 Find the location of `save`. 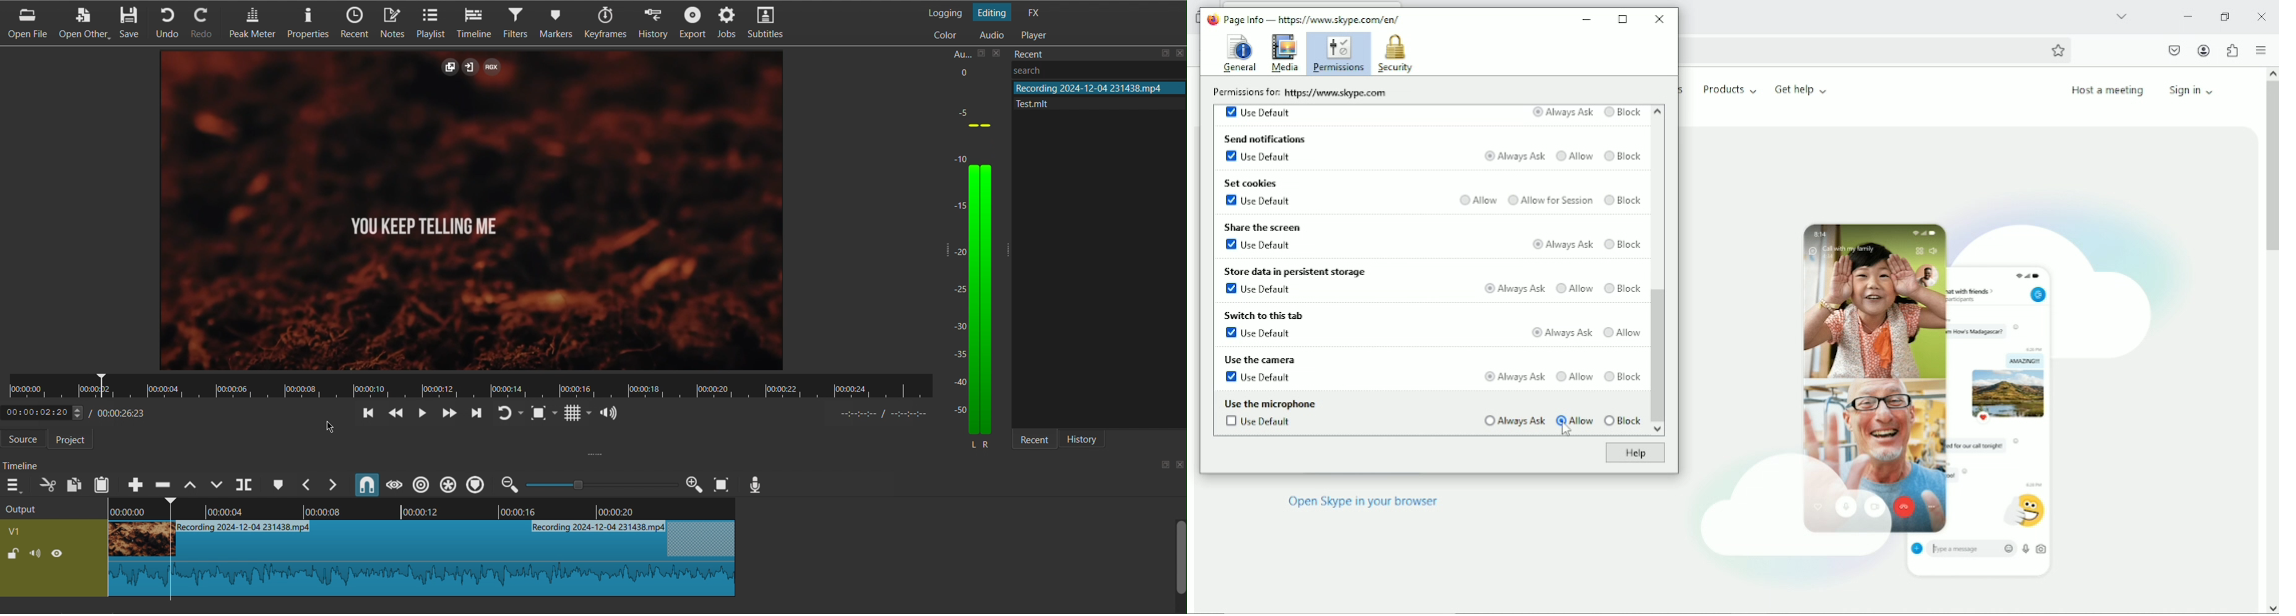

save is located at coordinates (980, 54).